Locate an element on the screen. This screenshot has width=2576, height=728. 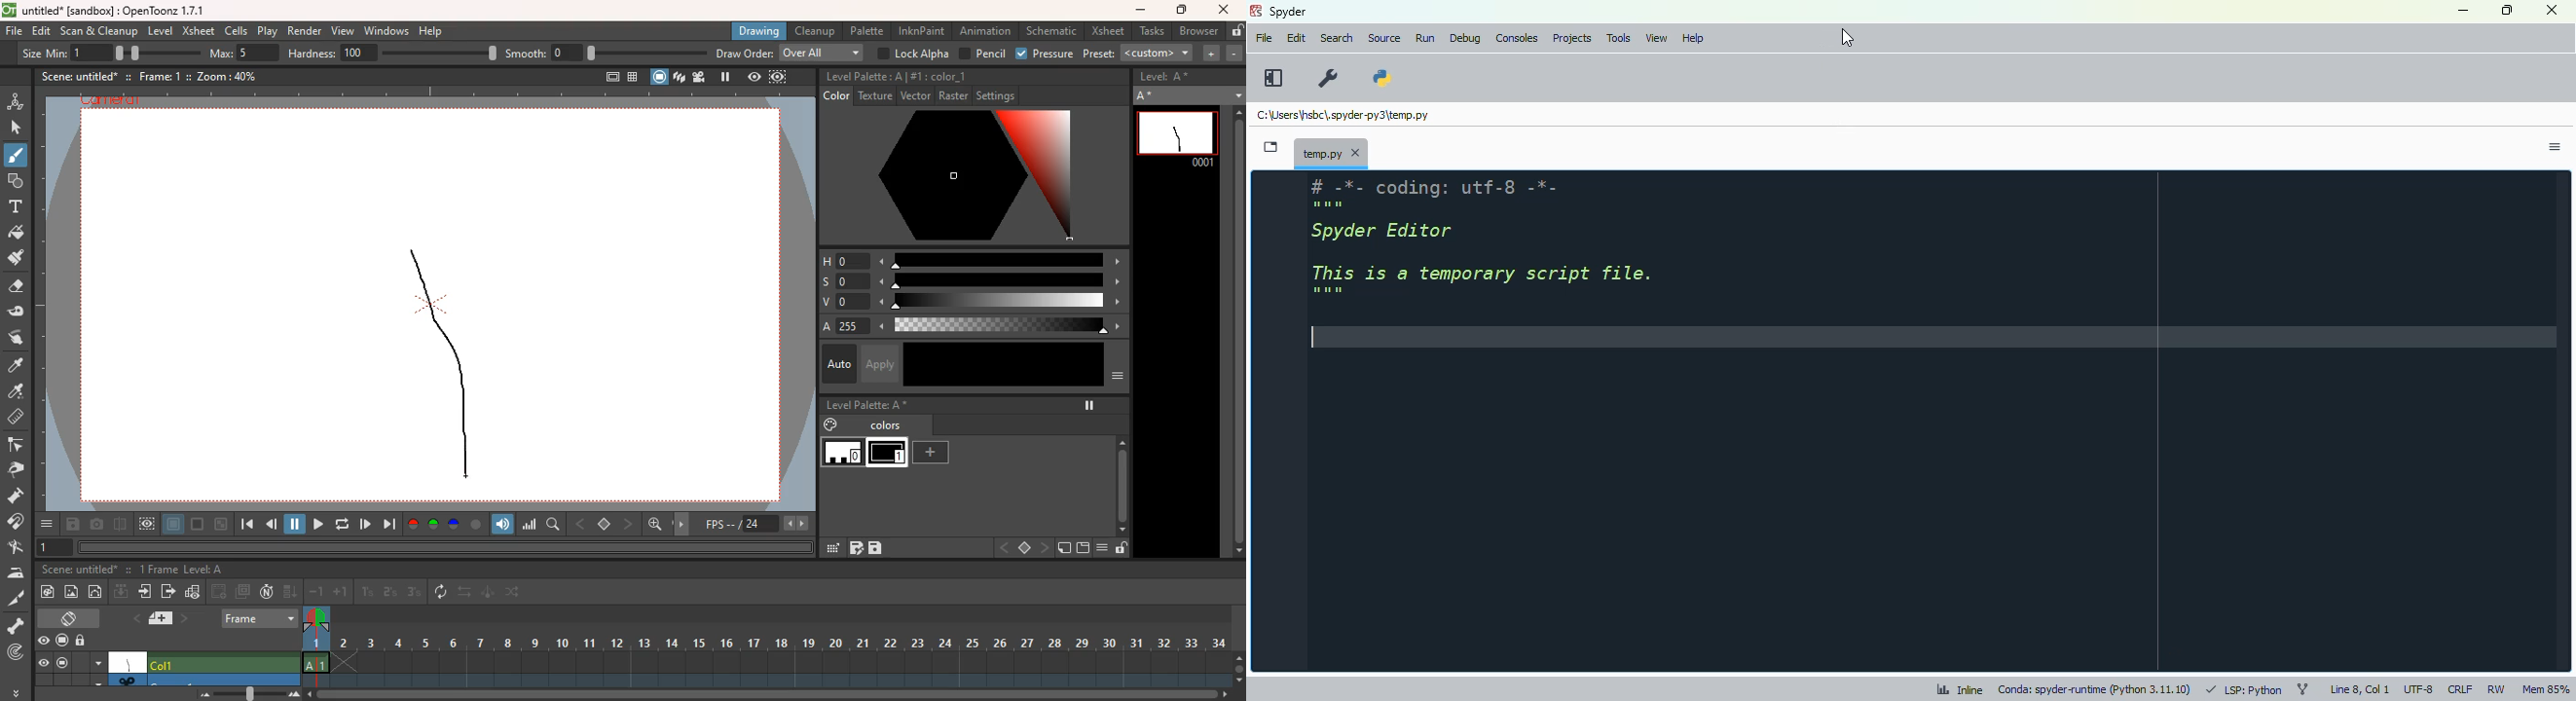
zoom is located at coordinates (244, 694).